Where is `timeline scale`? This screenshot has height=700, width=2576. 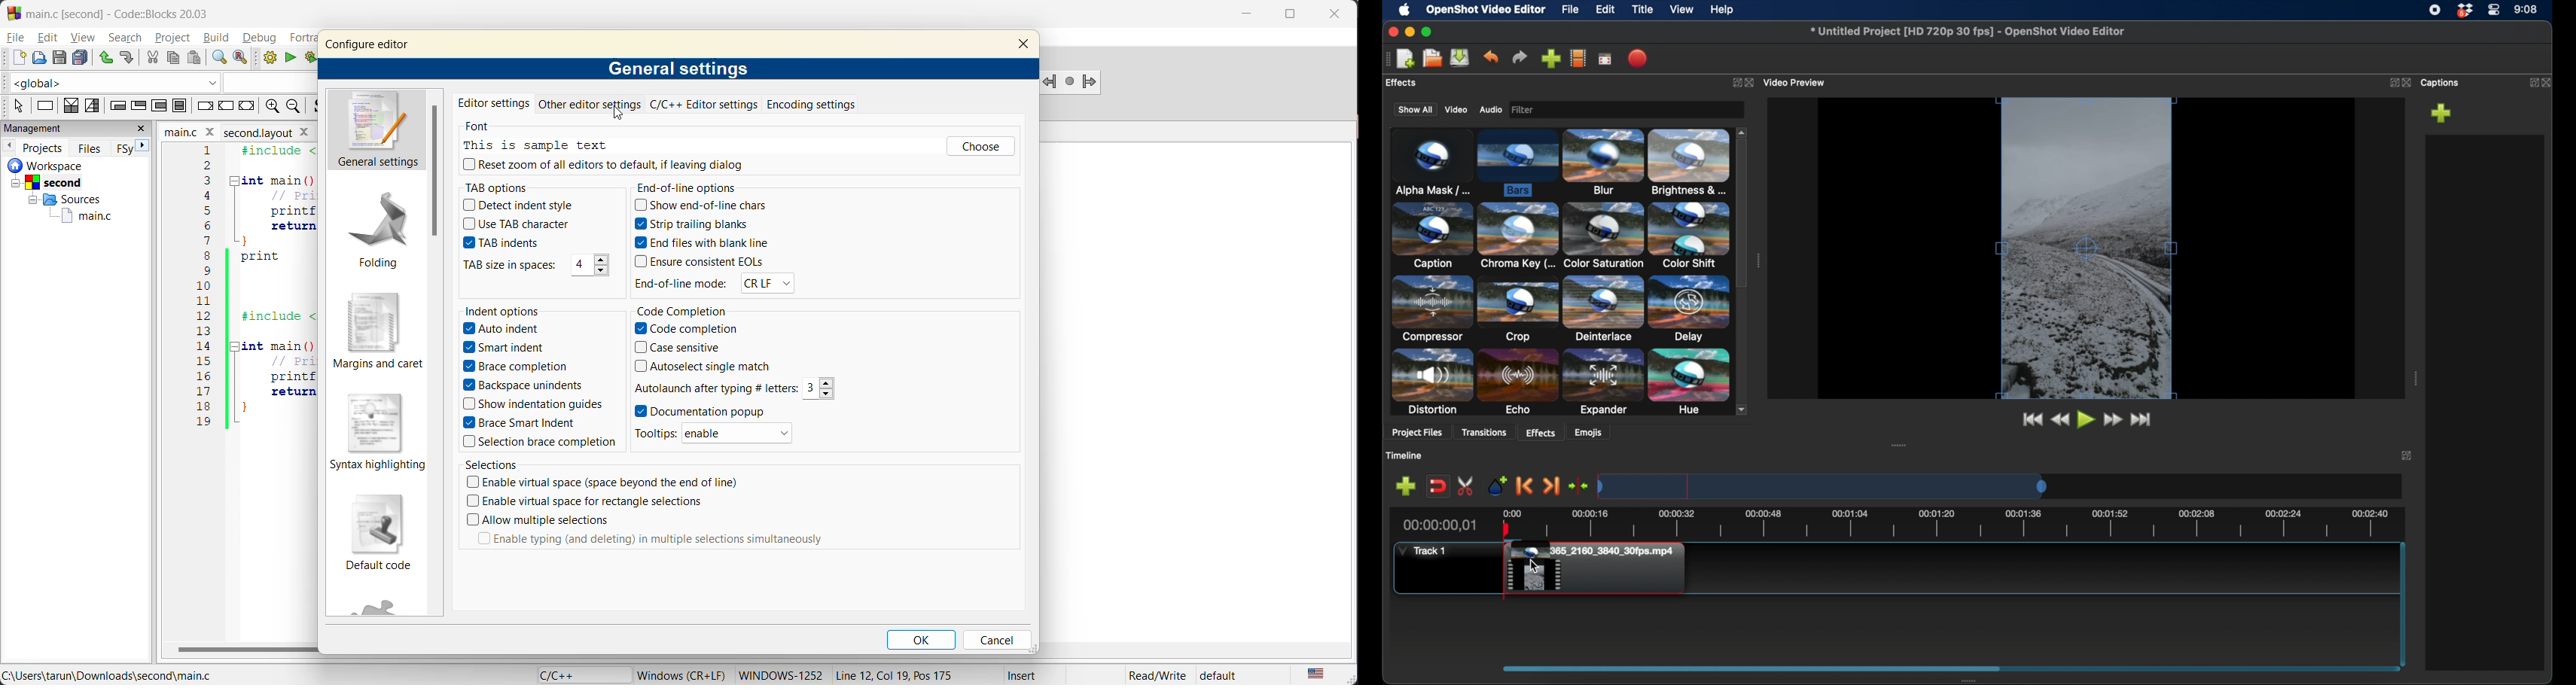 timeline scale is located at coordinates (1822, 486).